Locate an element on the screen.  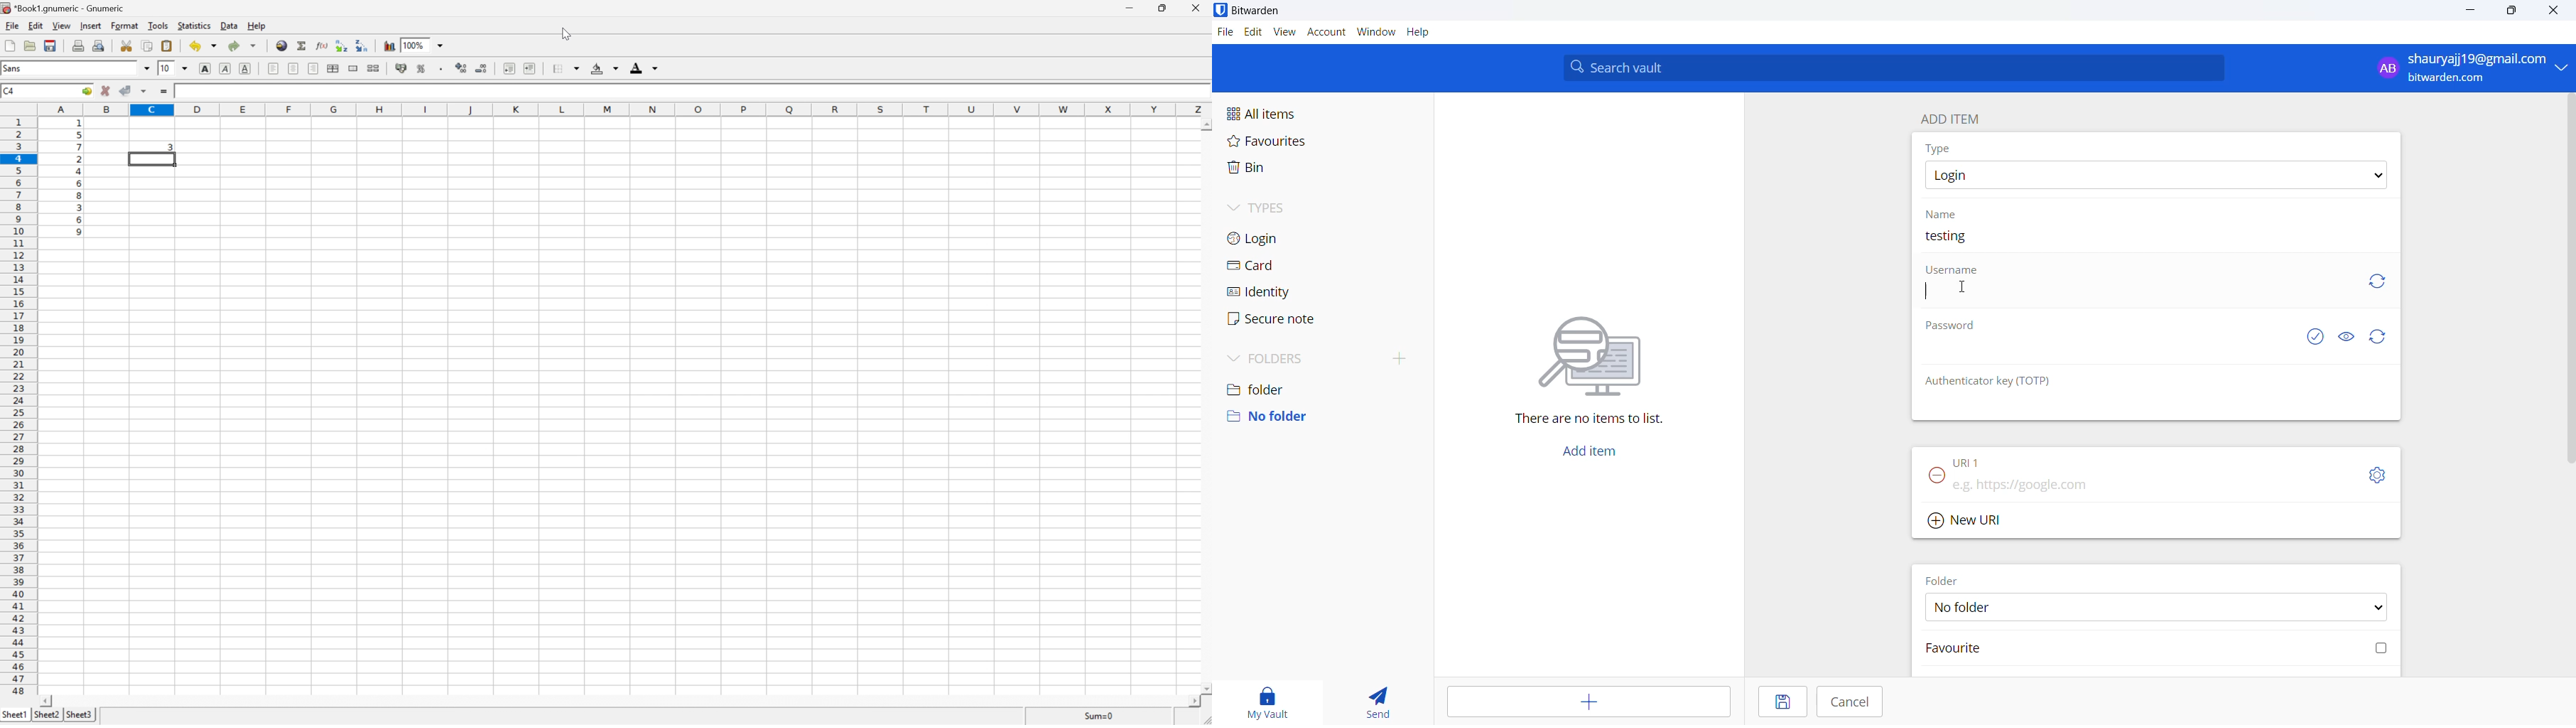
cursor is located at coordinates (1963, 285).